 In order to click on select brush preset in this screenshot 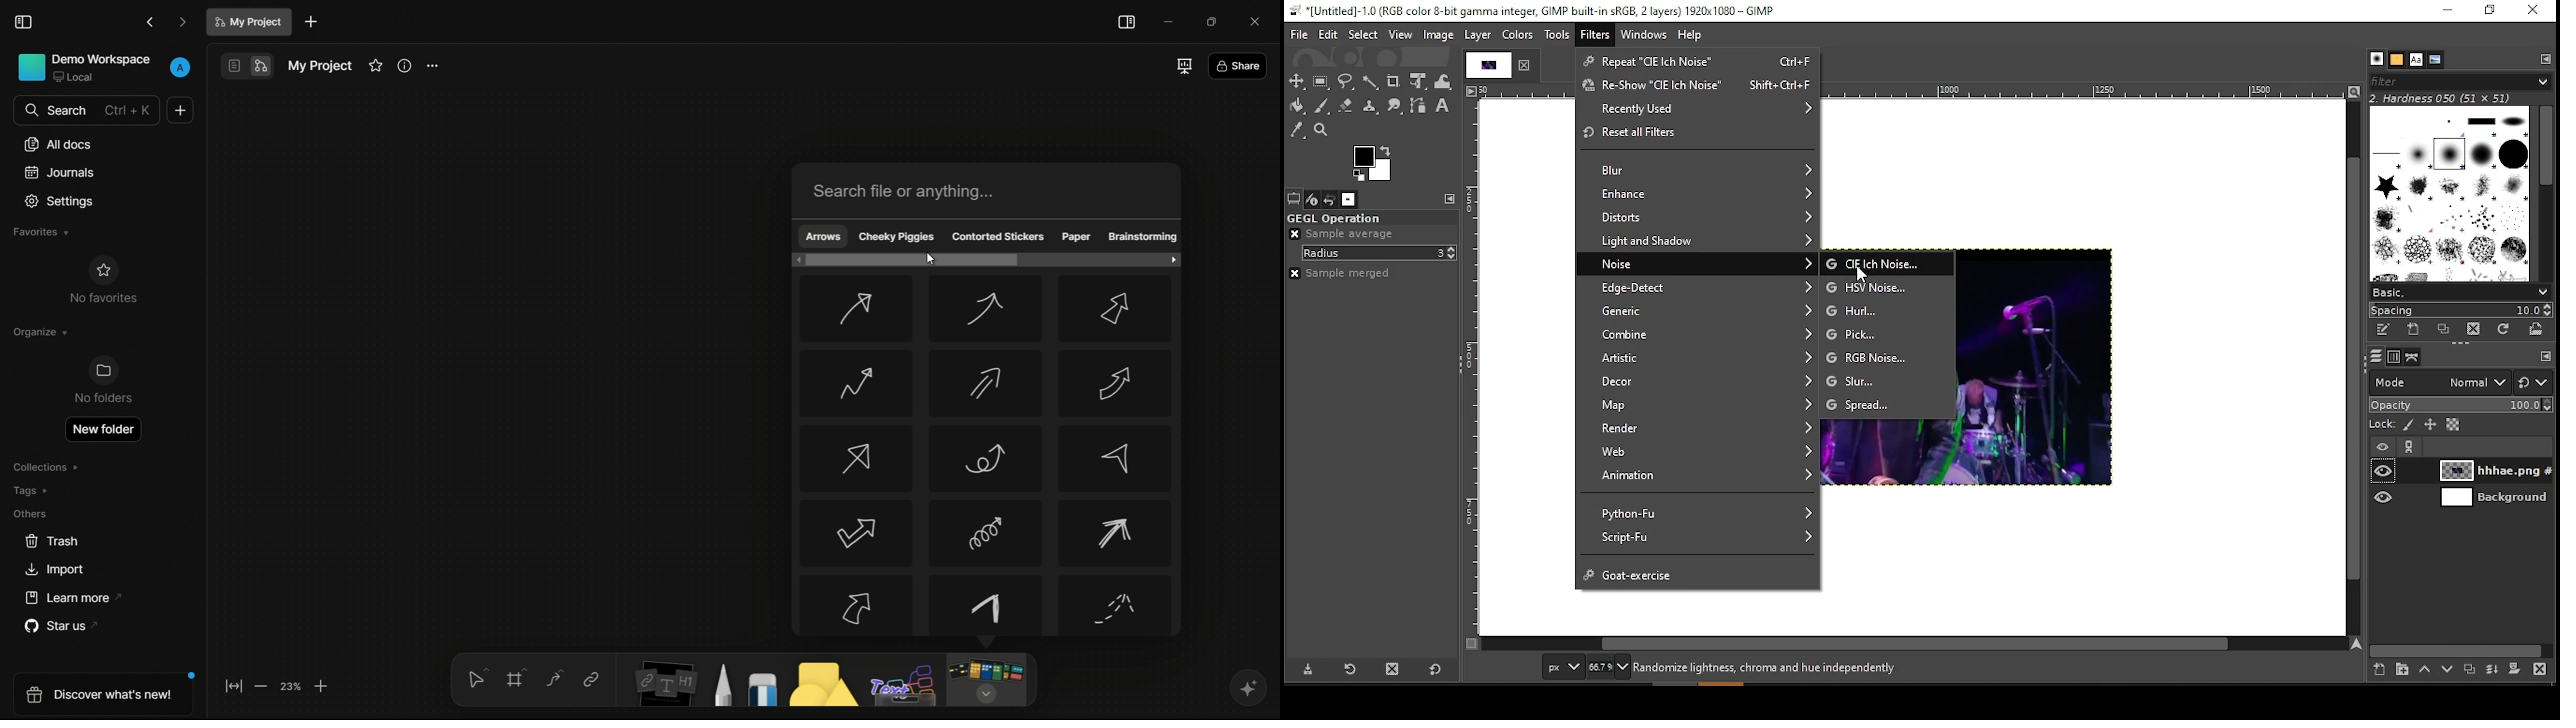, I will do `click(2463, 293)`.